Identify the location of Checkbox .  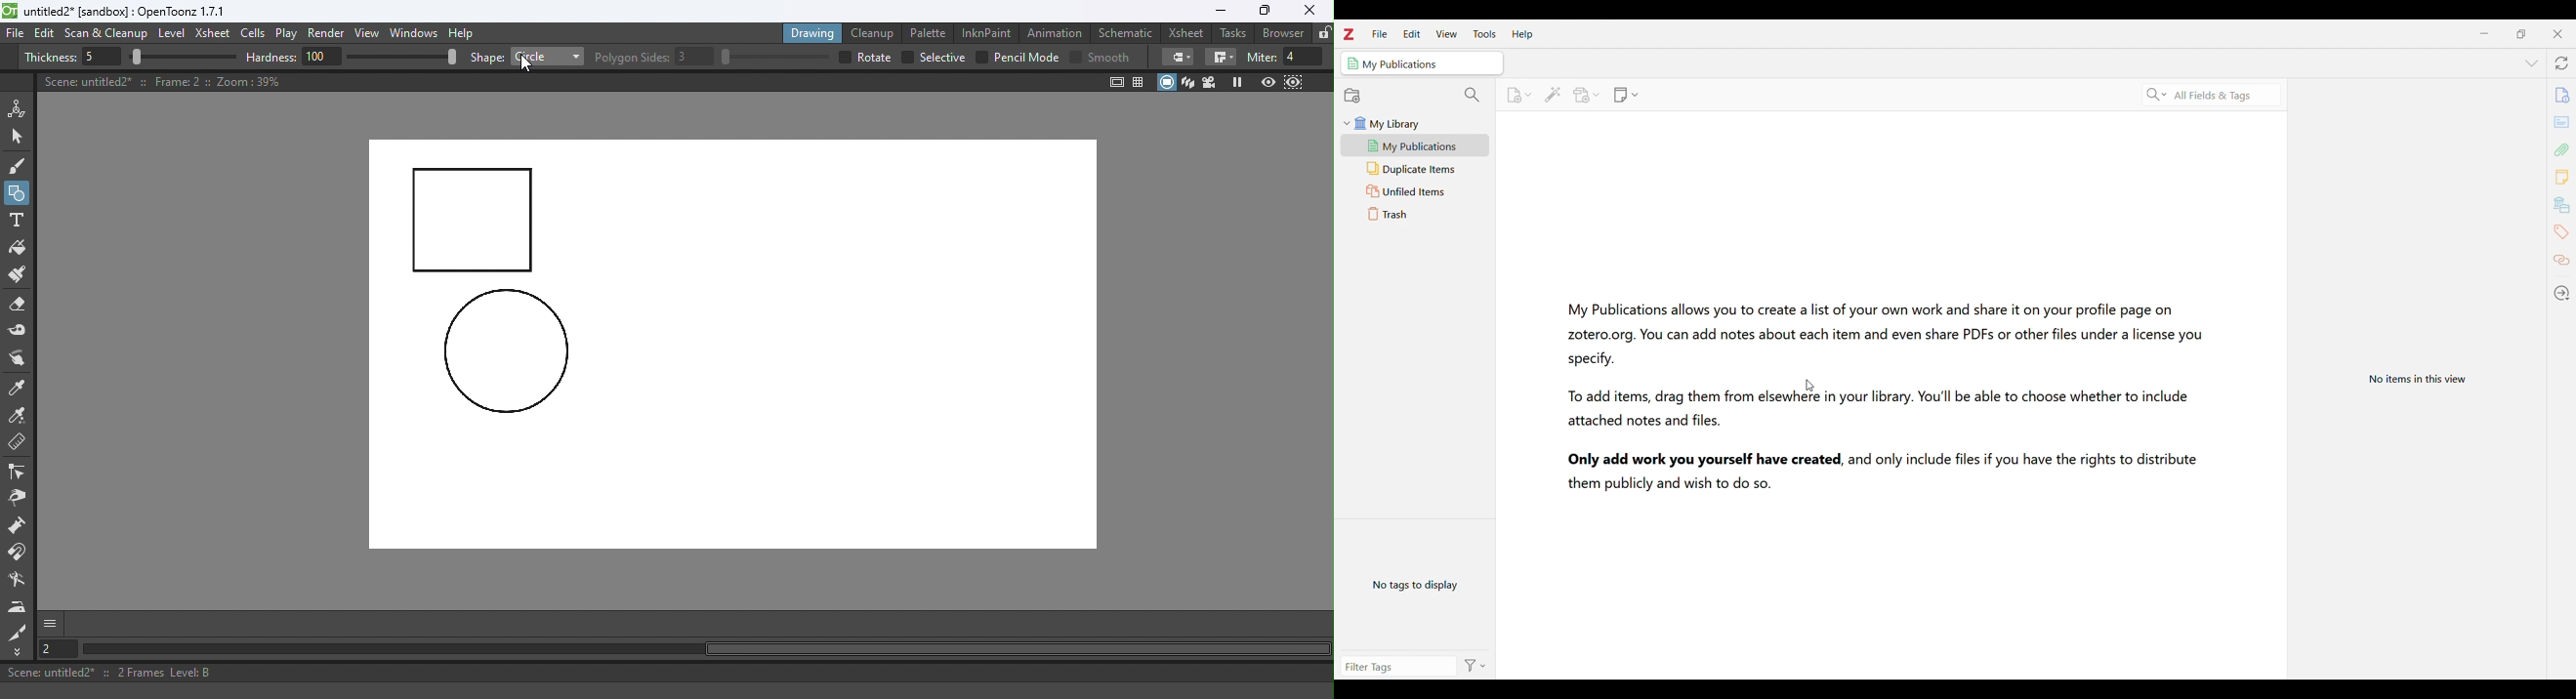
(1075, 56).